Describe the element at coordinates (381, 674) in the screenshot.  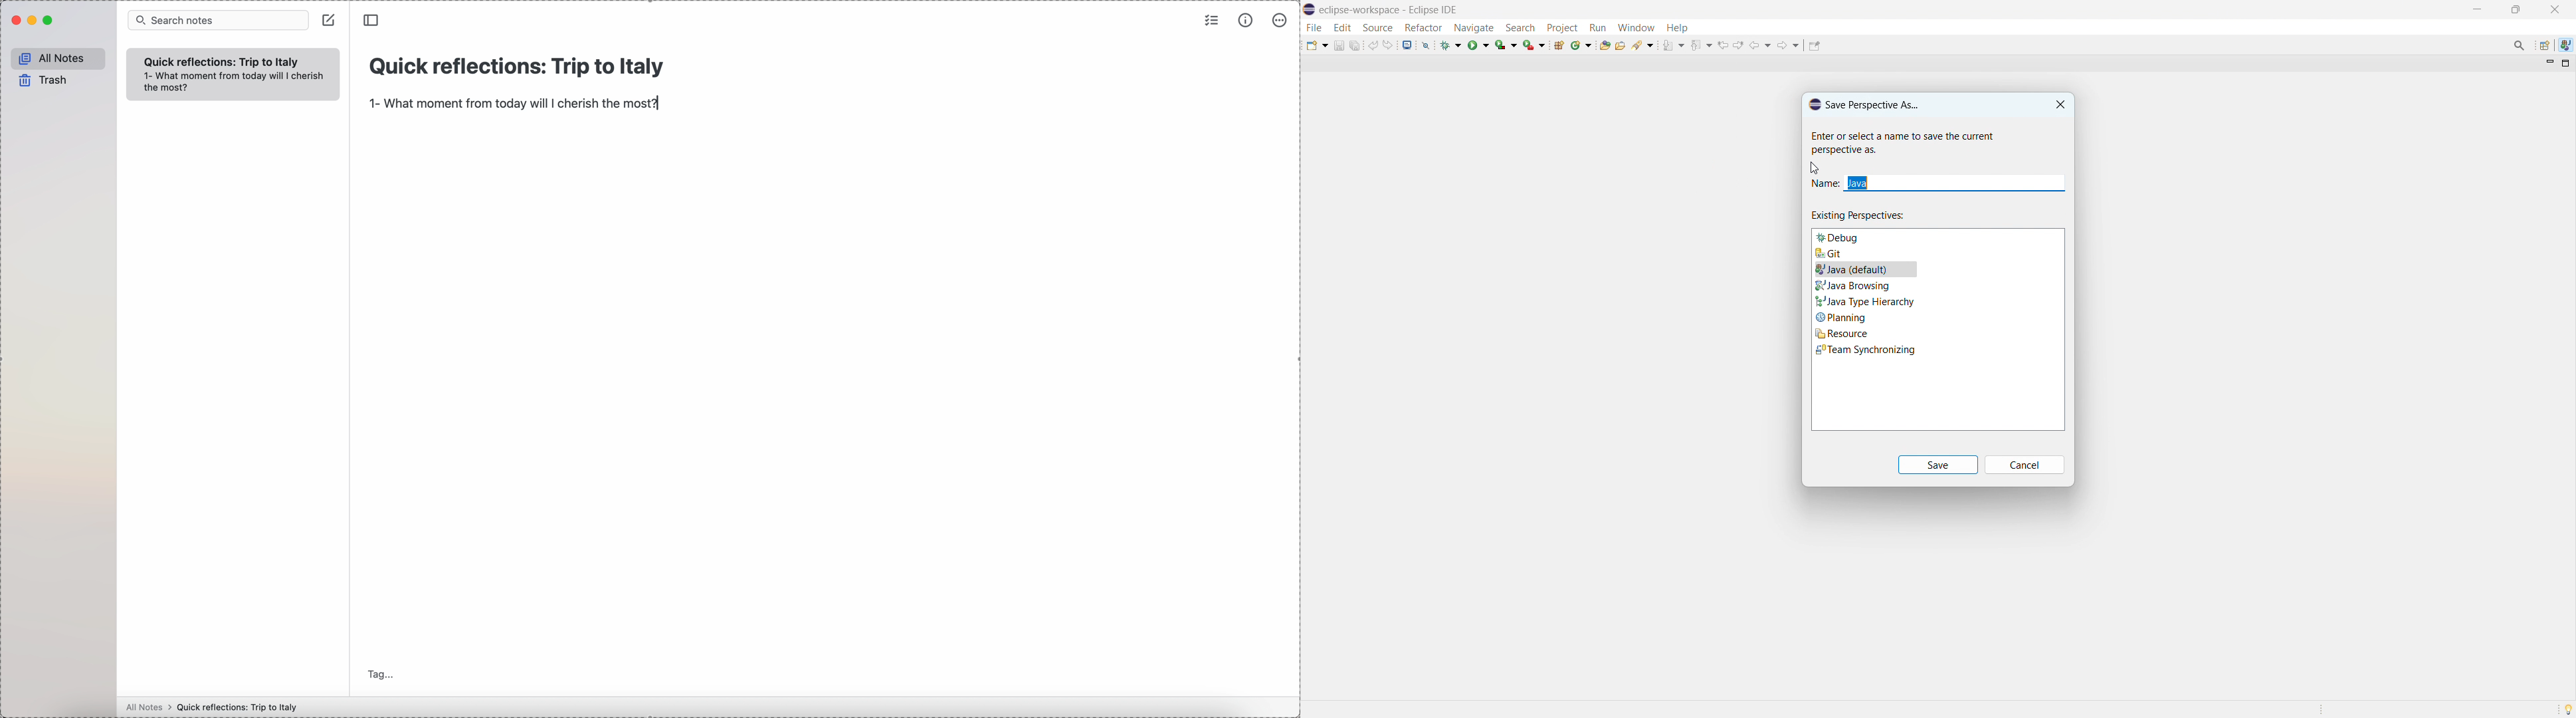
I see `tag` at that location.